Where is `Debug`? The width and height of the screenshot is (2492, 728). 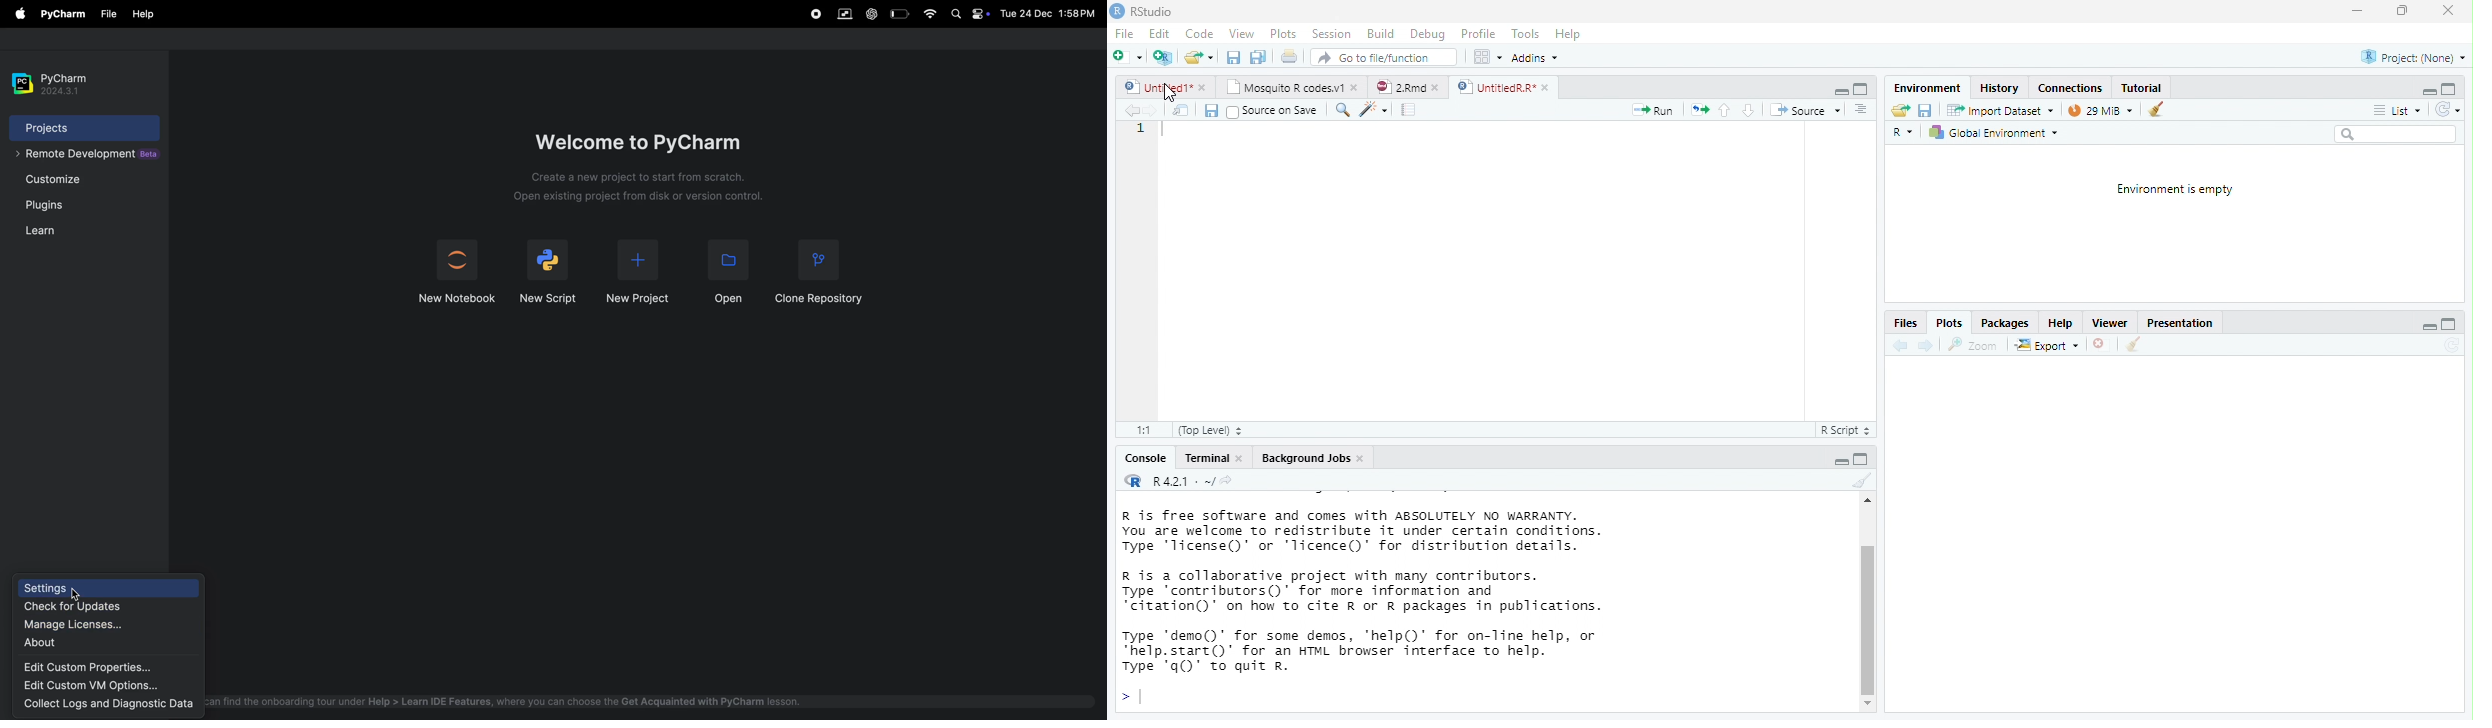 Debug is located at coordinates (1427, 34).